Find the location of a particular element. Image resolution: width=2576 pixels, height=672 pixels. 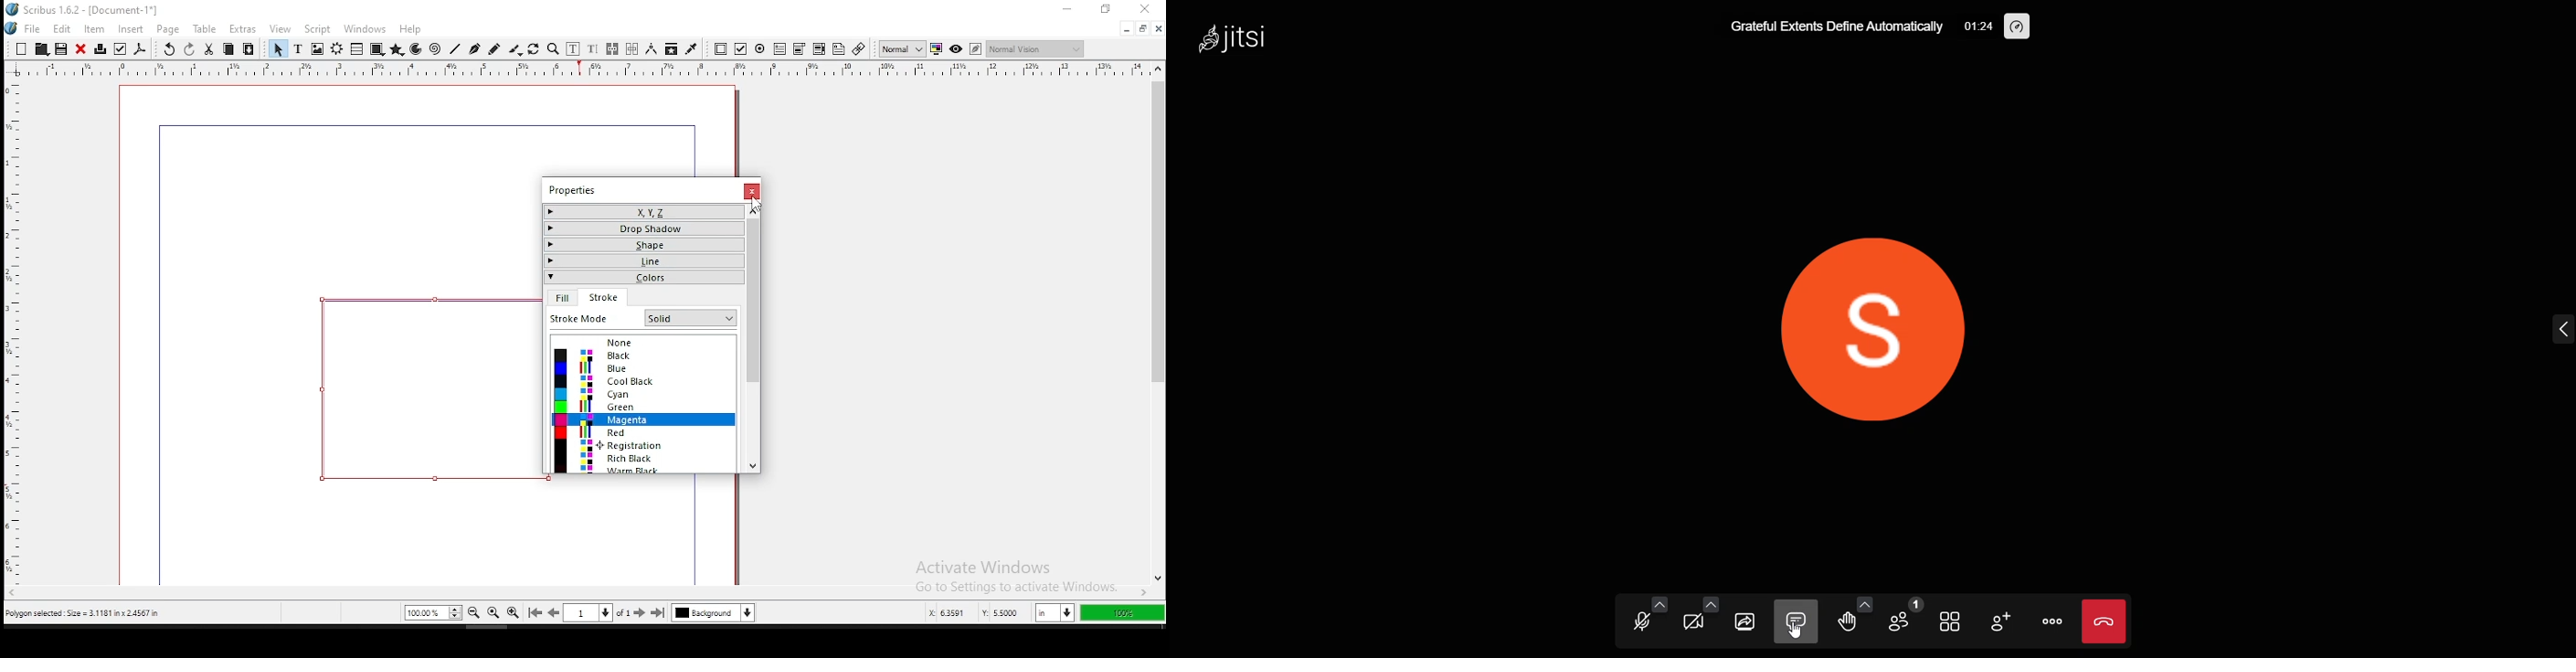

vertical ruler is located at coordinates (585, 69).